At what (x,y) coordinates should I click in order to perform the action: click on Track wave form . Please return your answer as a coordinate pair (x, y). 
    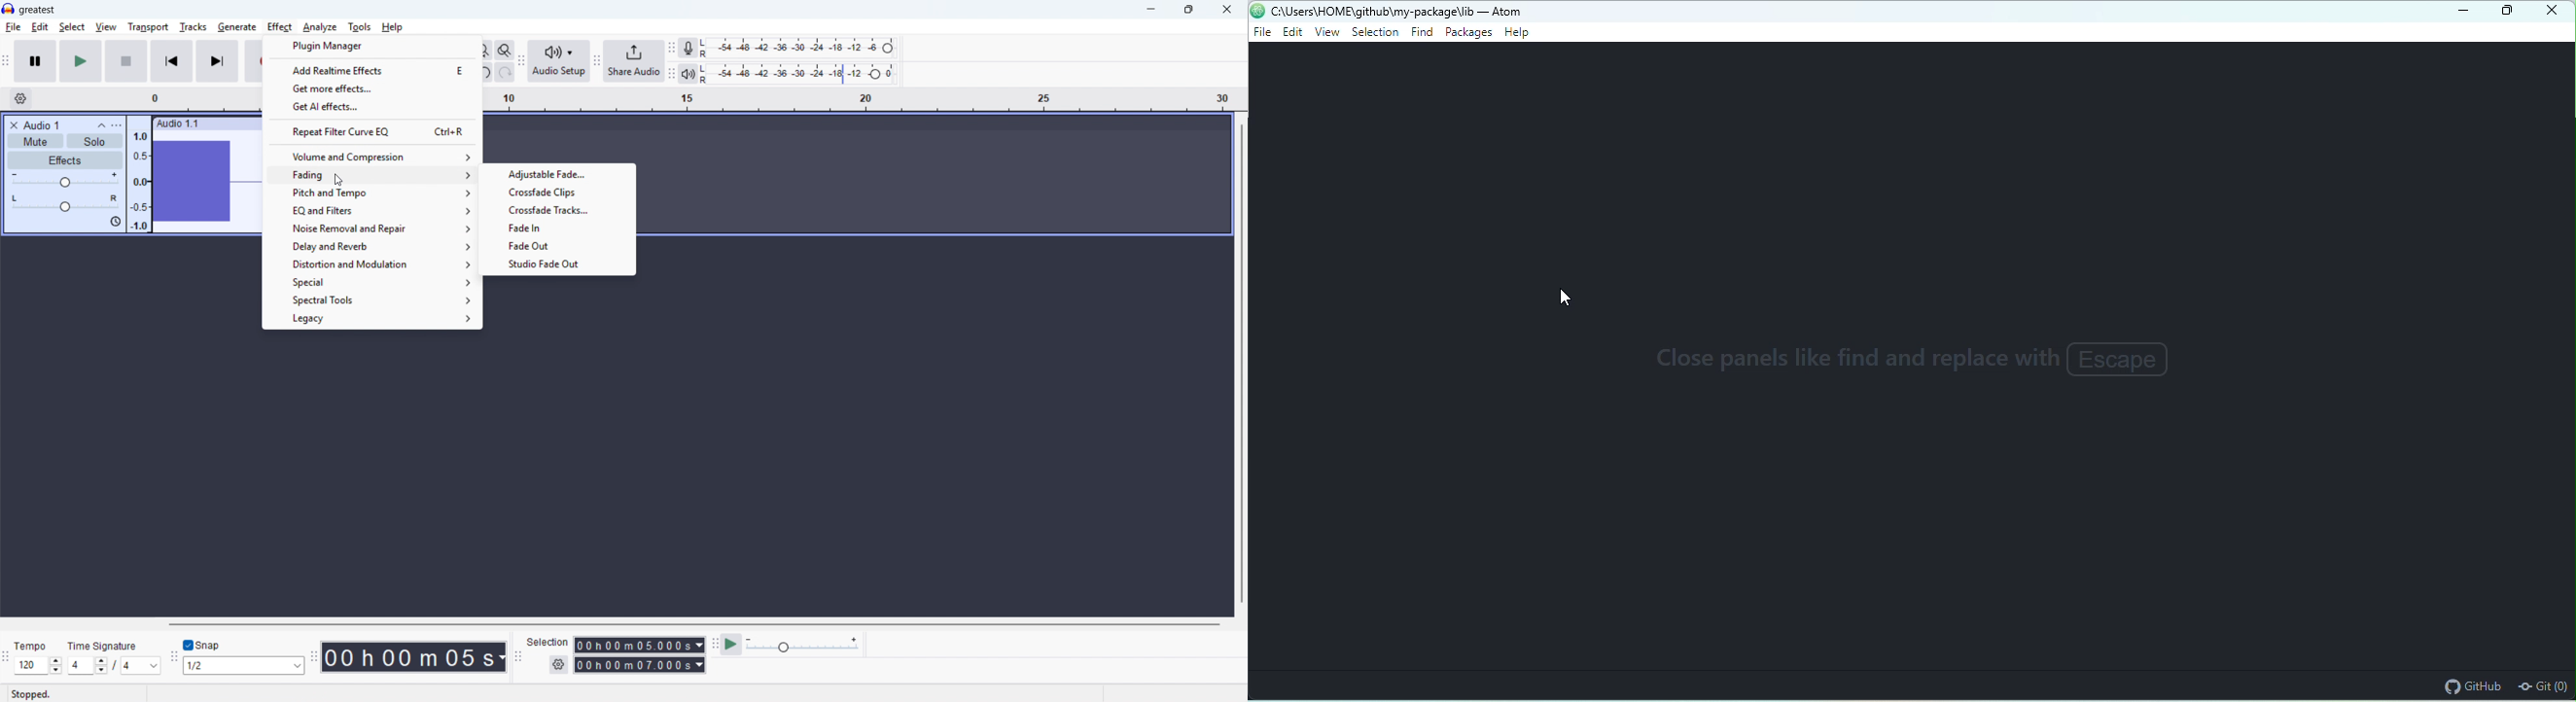
    Looking at the image, I should click on (206, 182).